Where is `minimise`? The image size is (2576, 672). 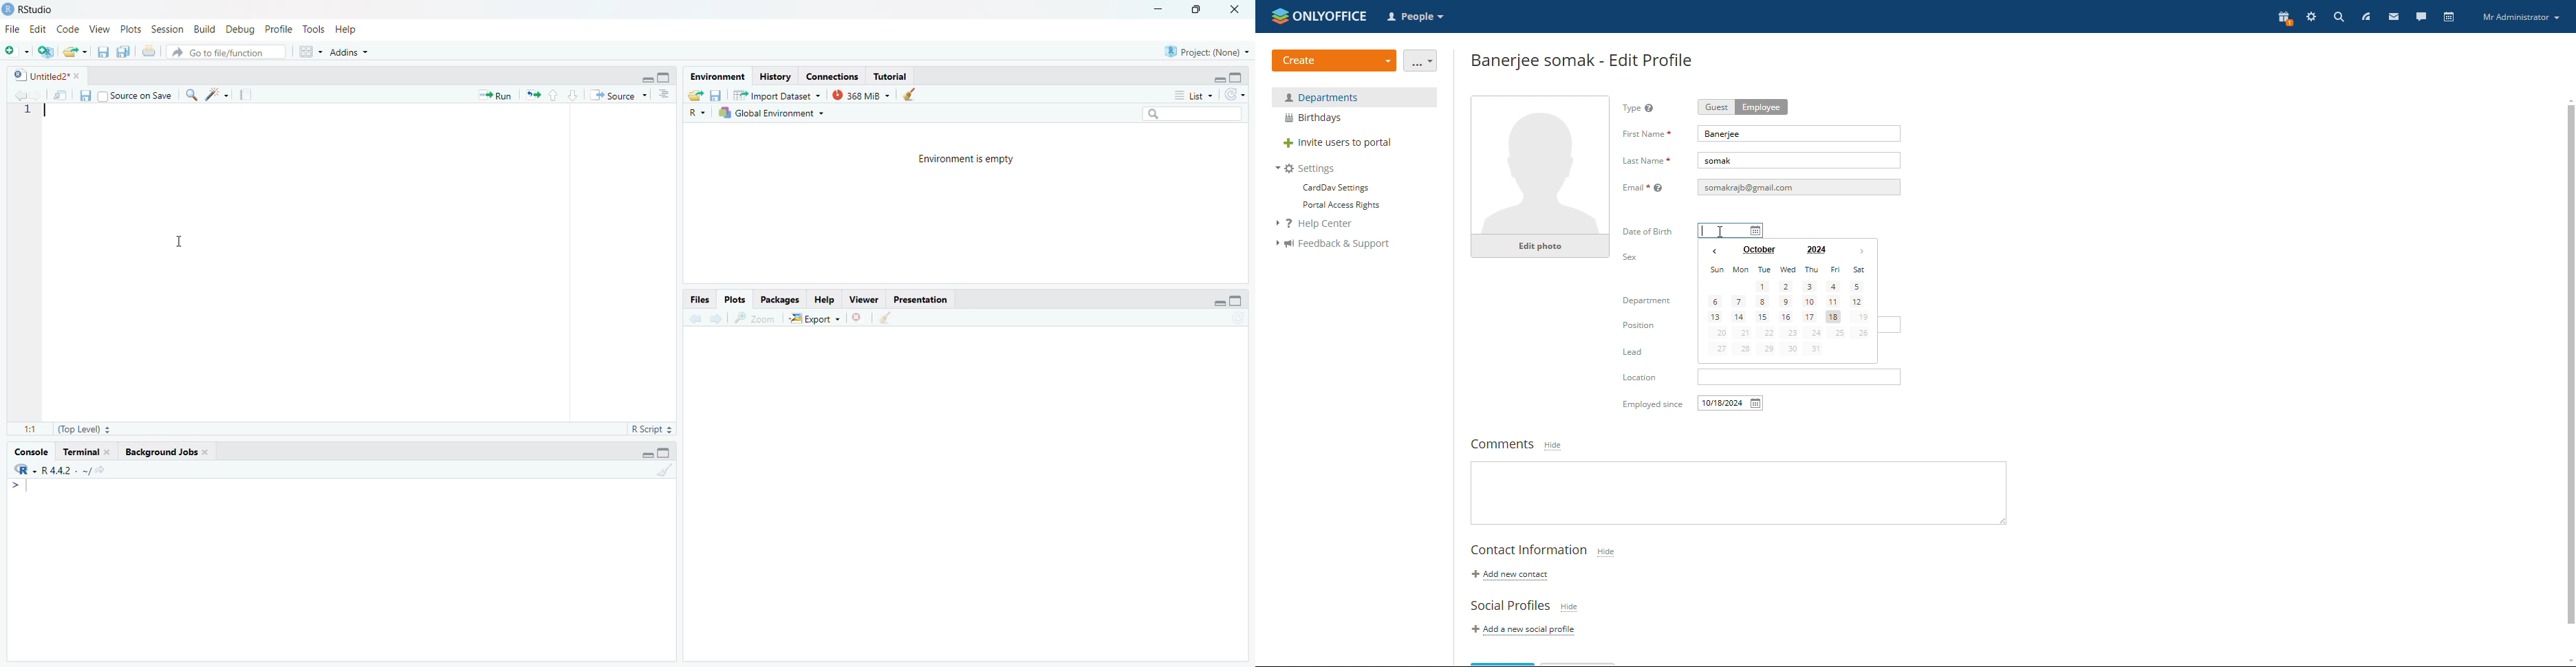 minimise is located at coordinates (1219, 303).